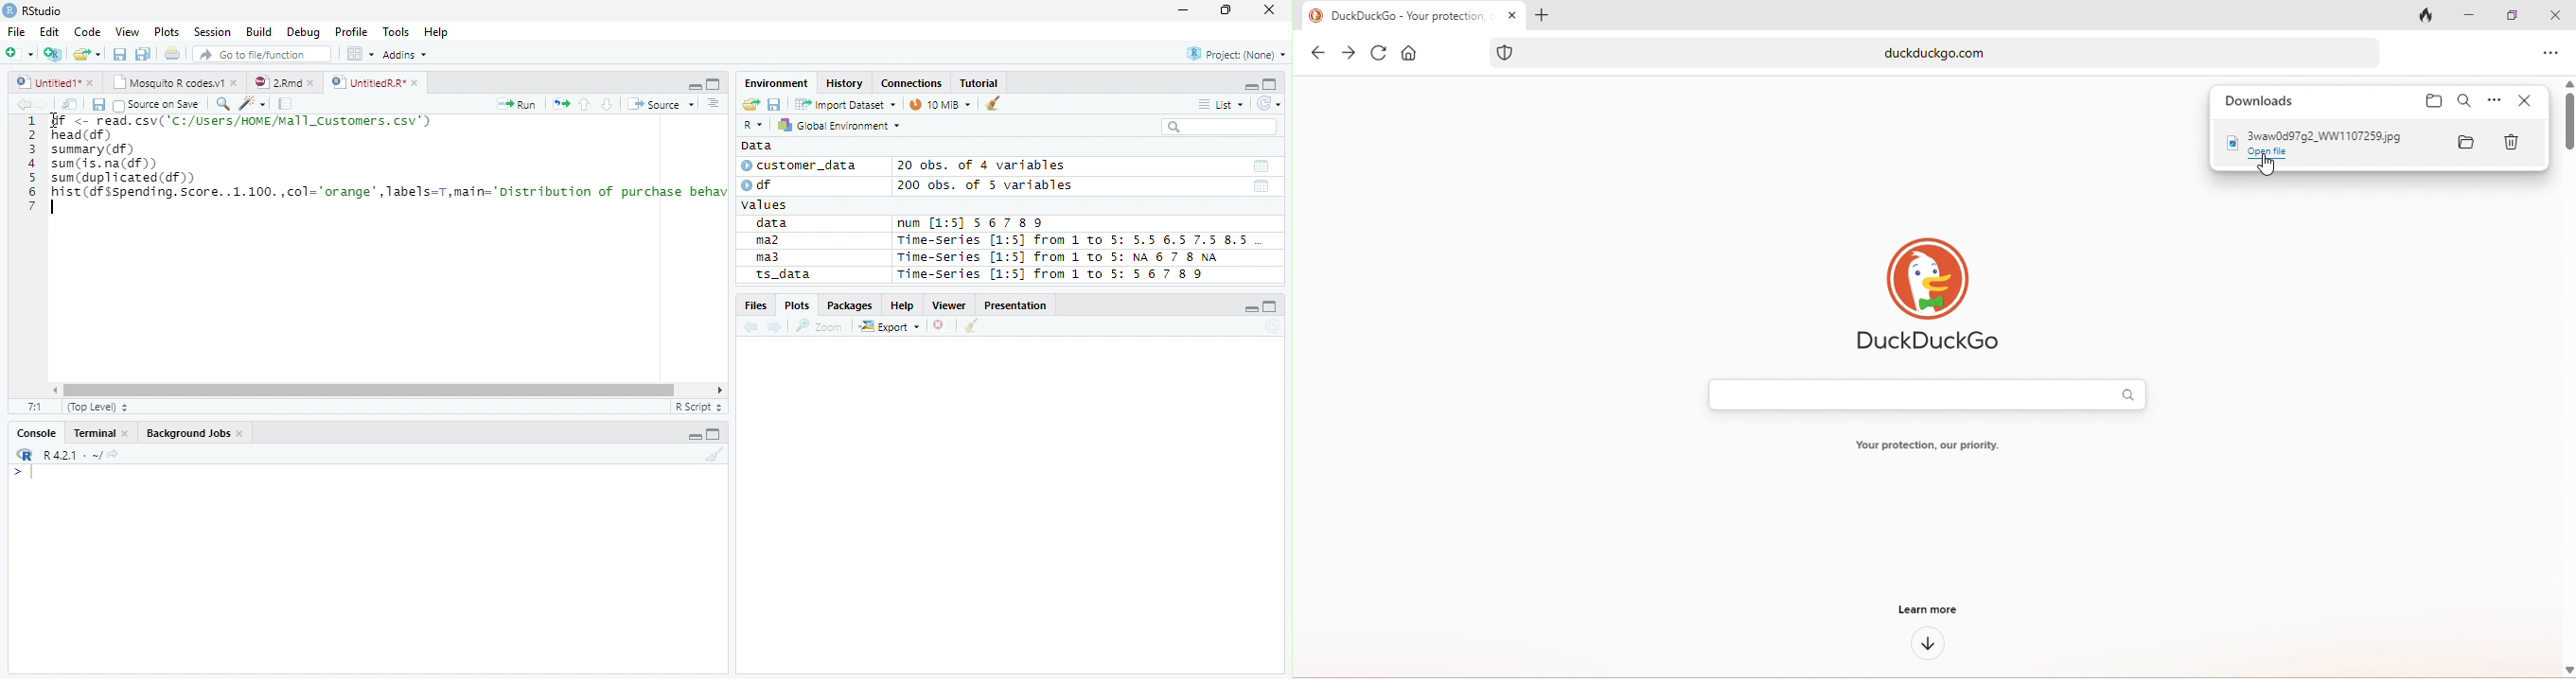 The width and height of the screenshot is (2576, 700). I want to click on New File, so click(20, 53).